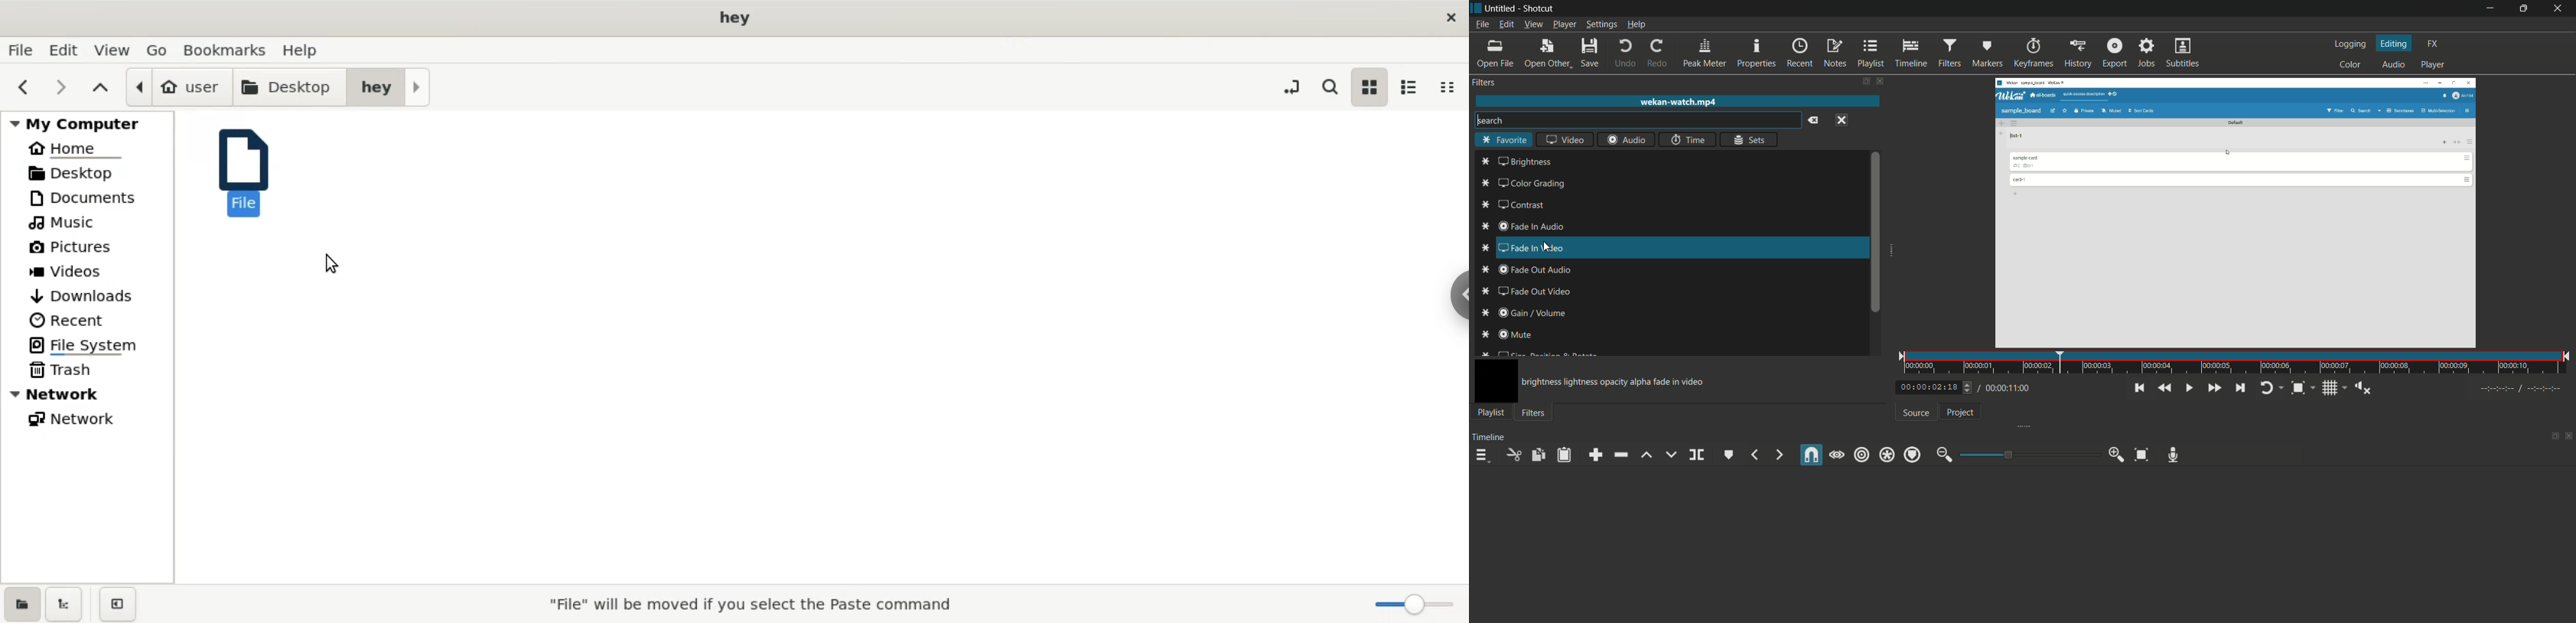 The image size is (2576, 644). What do you see at coordinates (1637, 120) in the screenshot?
I see `search` at bounding box center [1637, 120].